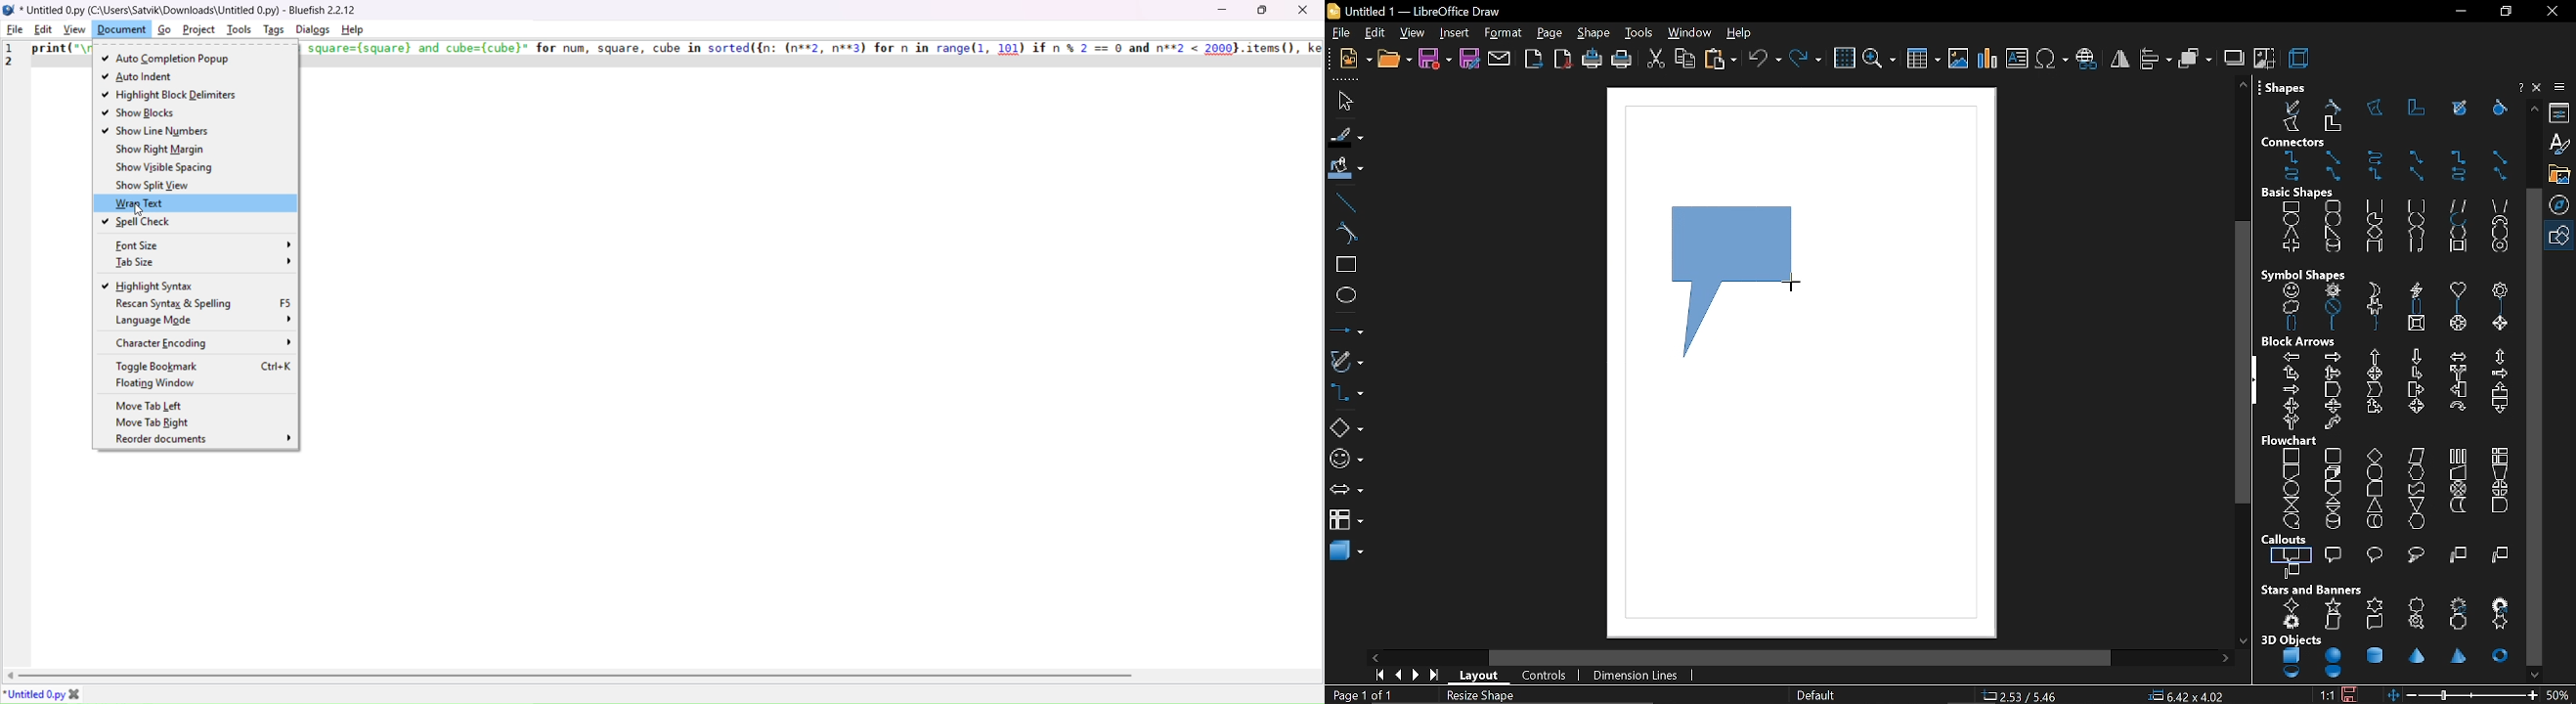  What do you see at coordinates (2290, 488) in the screenshot?
I see `connector` at bounding box center [2290, 488].